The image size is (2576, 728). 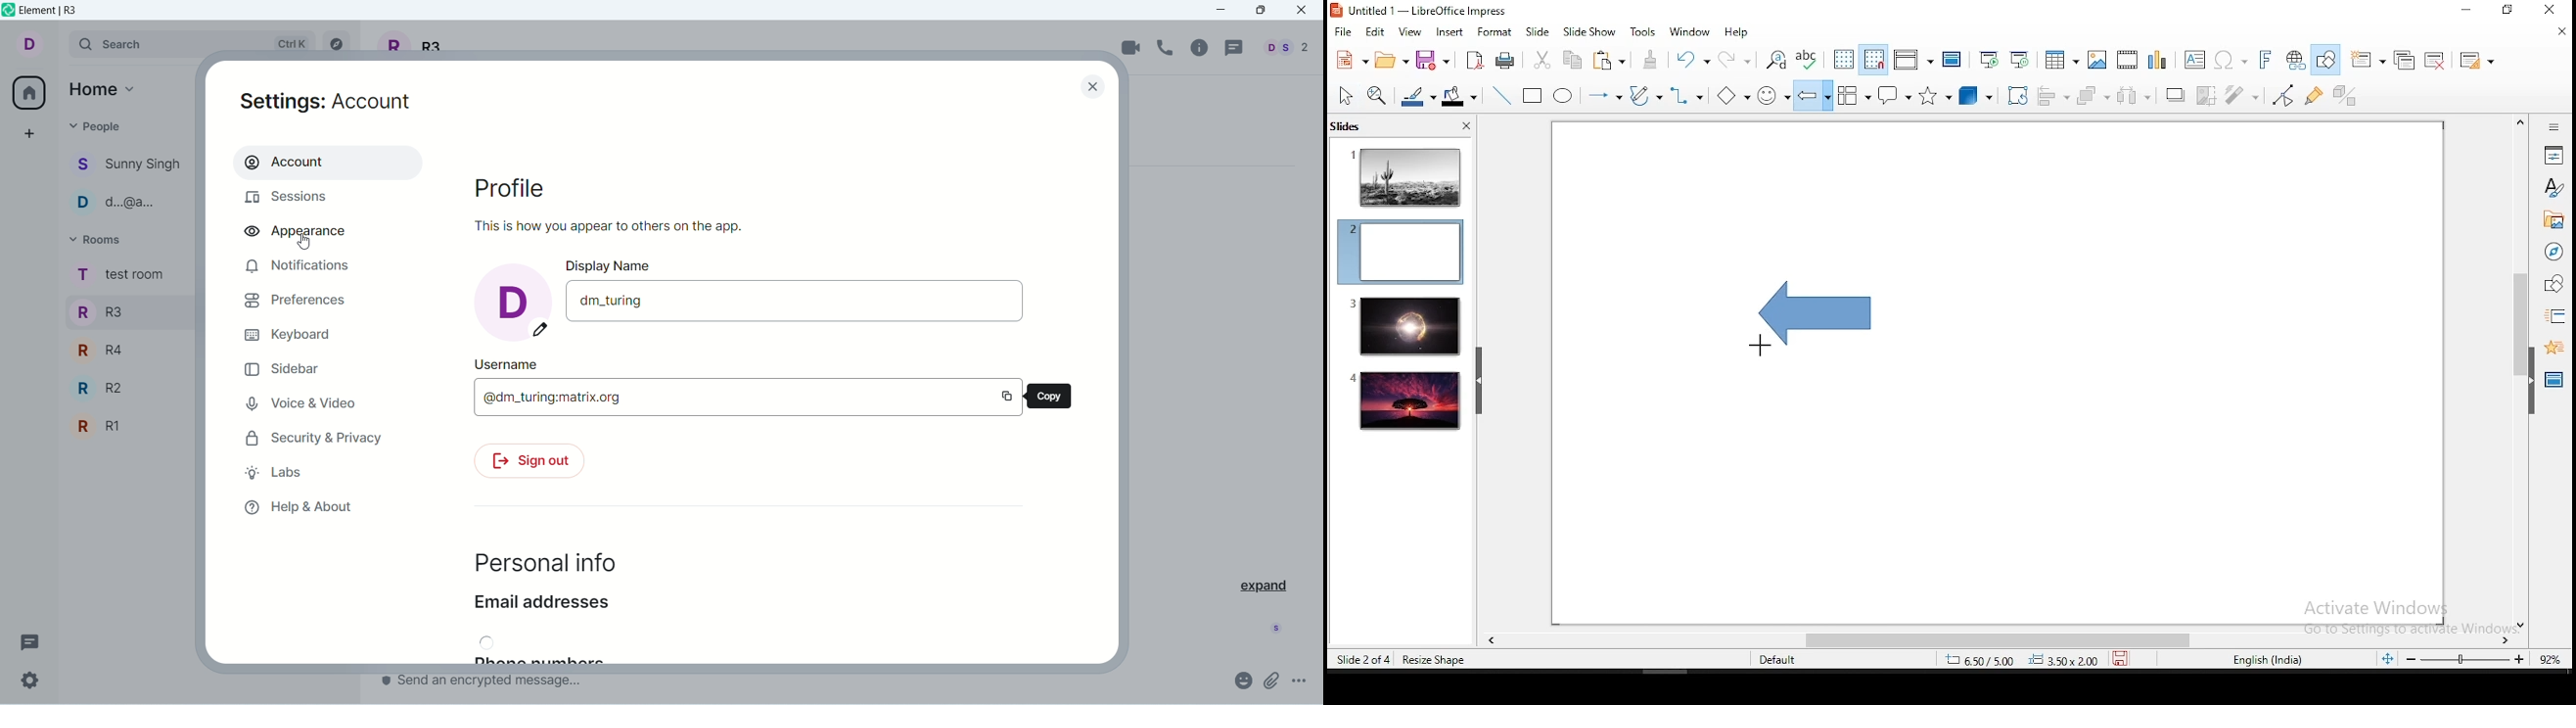 What do you see at coordinates (8, 12) in the screenshot?
I see `logo` at bounding box center [8, 12].